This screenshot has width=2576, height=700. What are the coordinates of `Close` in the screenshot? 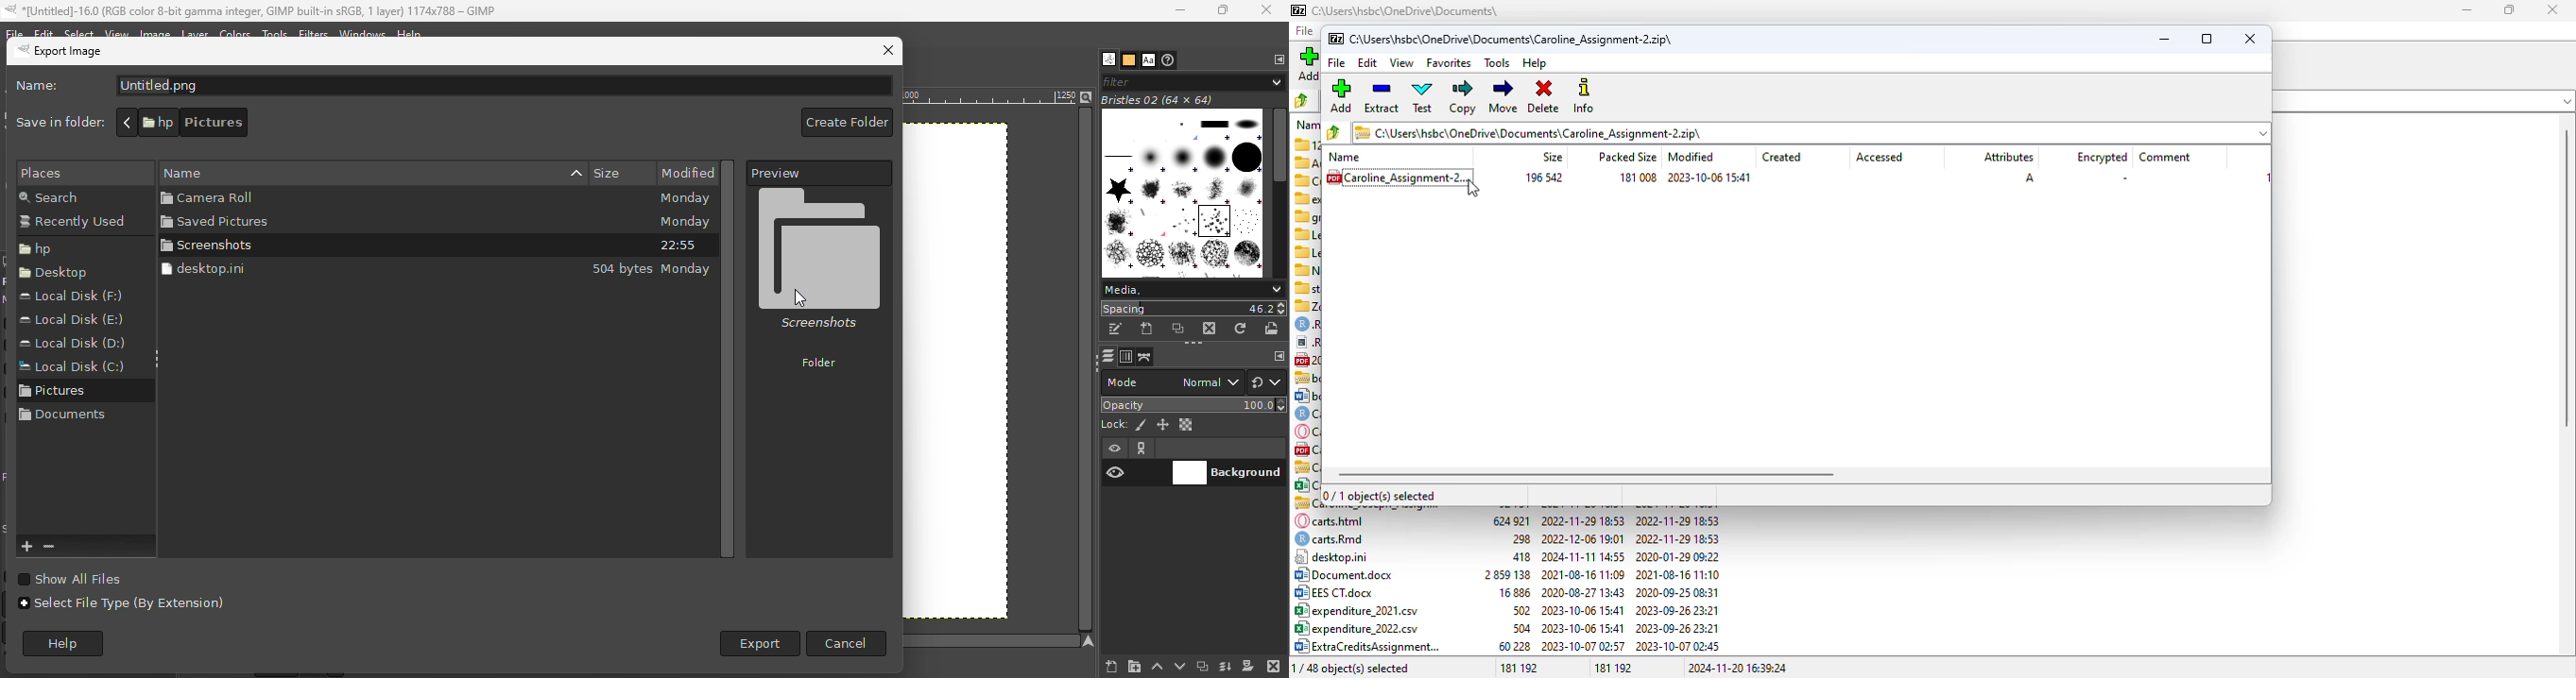 It's located at (1267, 10).